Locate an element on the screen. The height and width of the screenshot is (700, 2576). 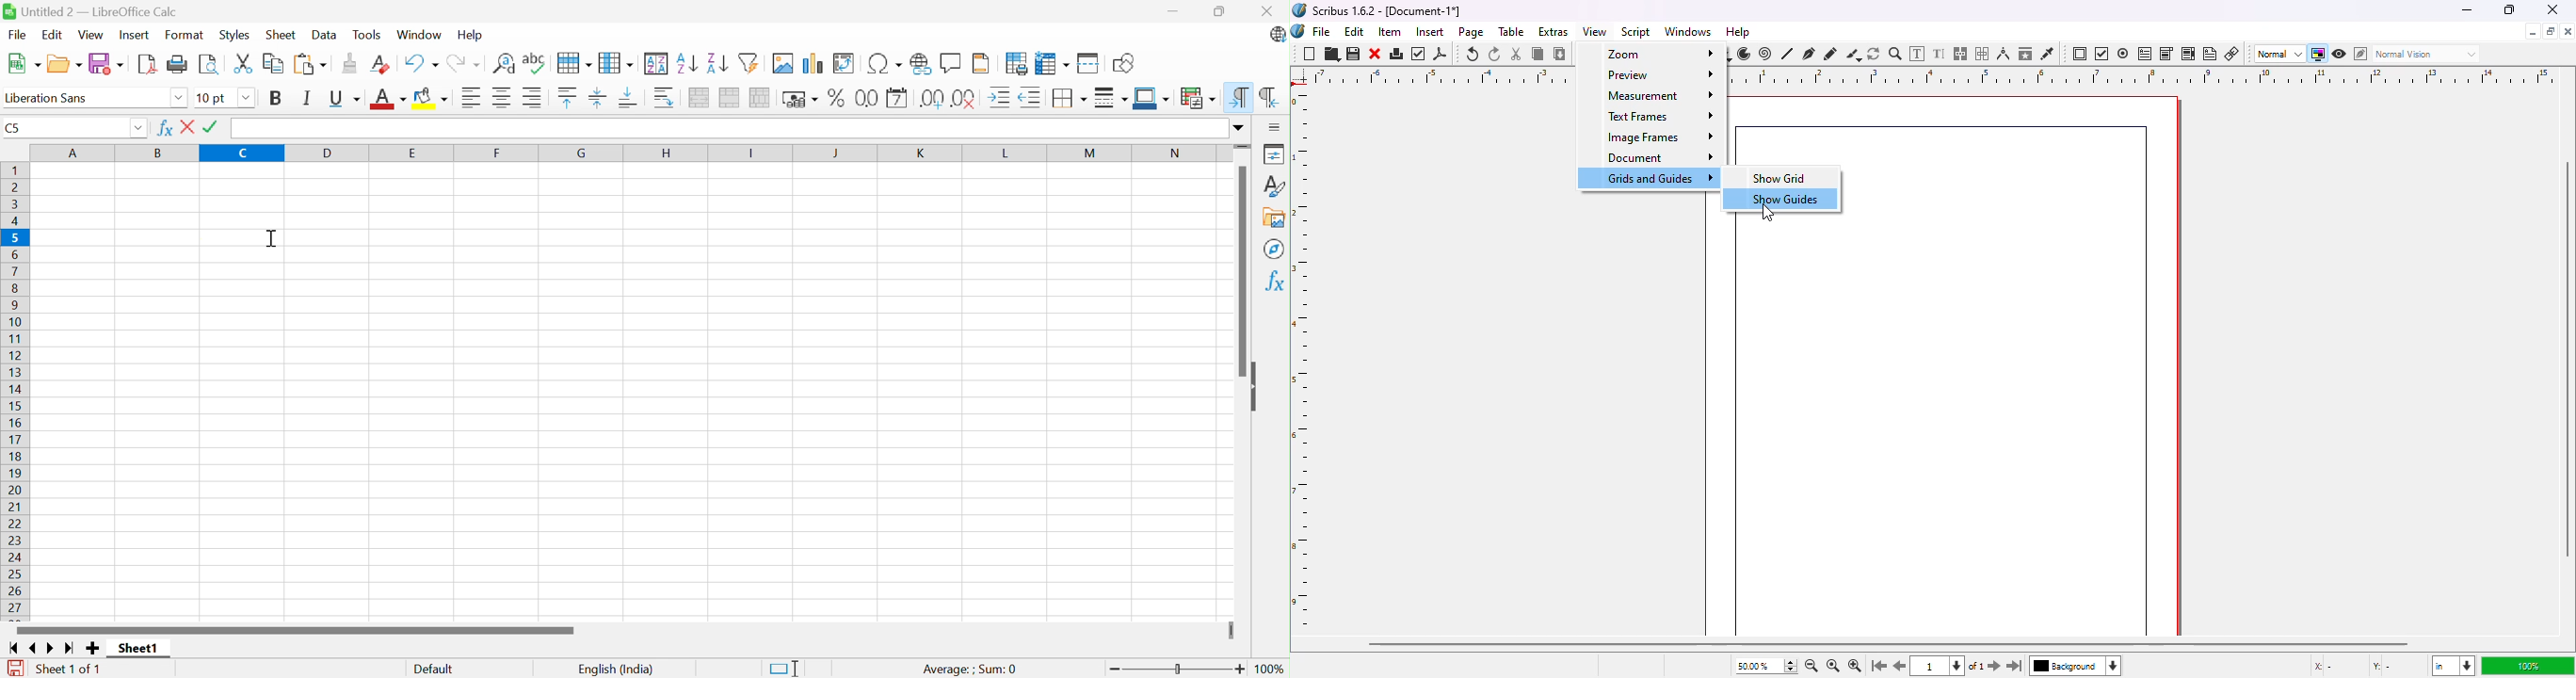
in is located at coordinates (2452, 667).